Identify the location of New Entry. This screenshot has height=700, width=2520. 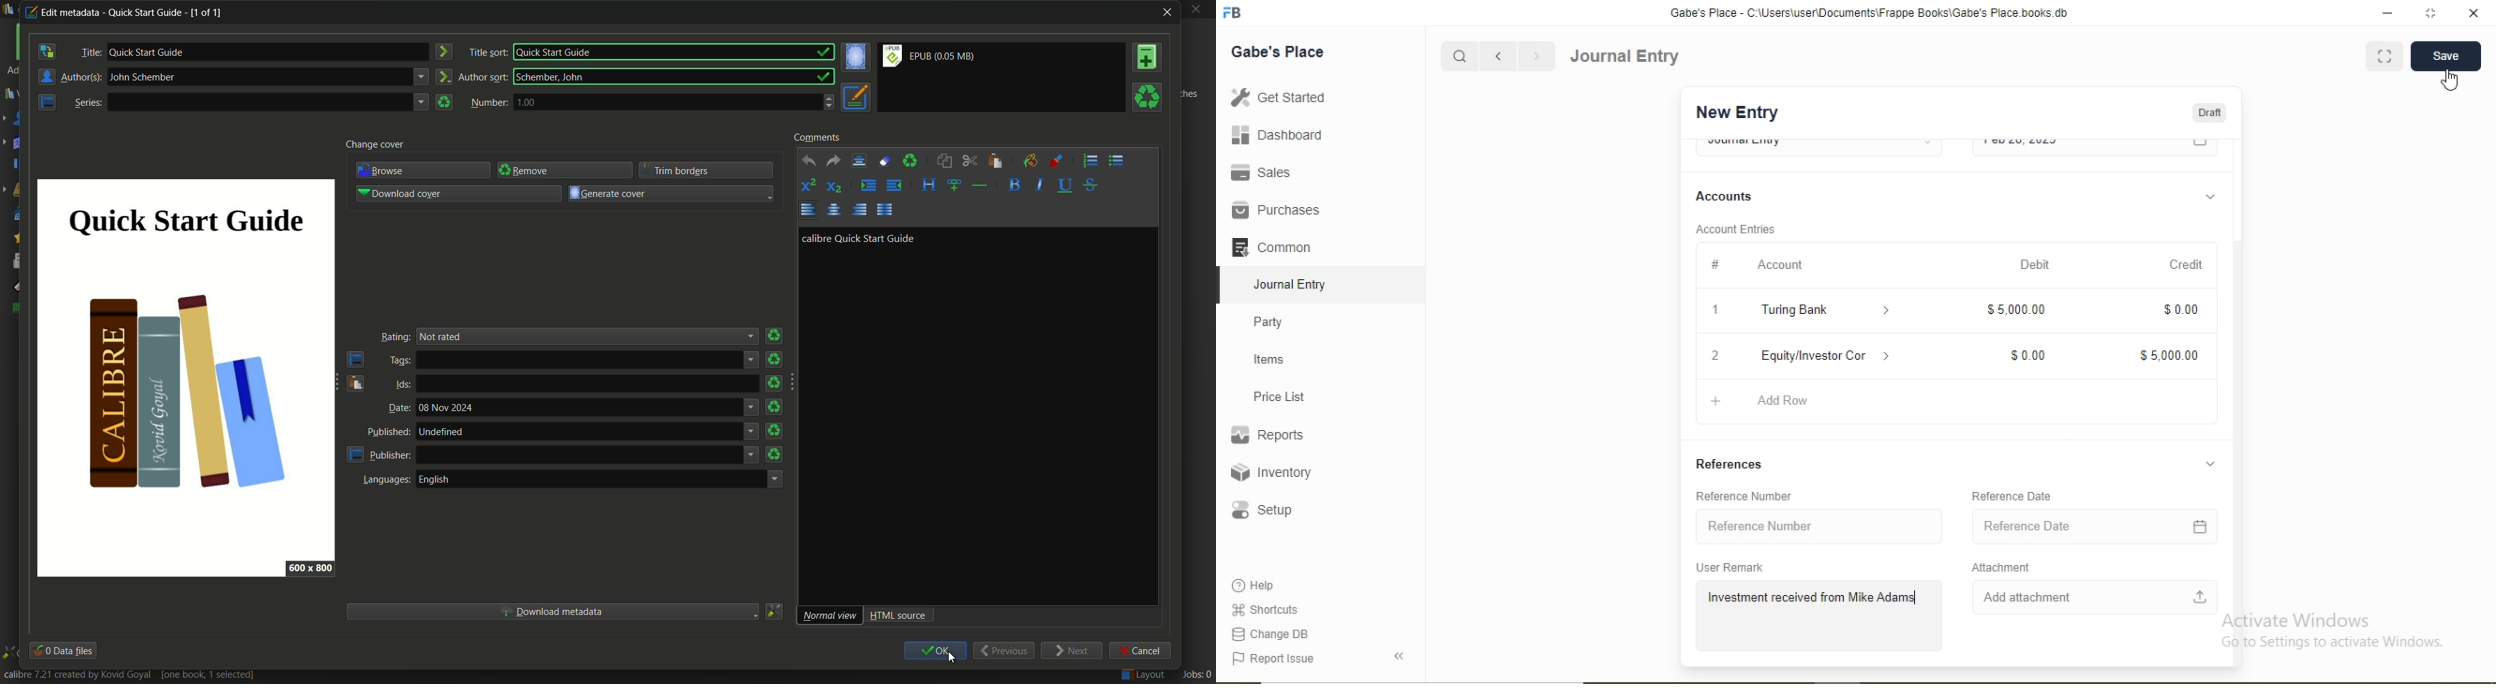
(1736, 113).